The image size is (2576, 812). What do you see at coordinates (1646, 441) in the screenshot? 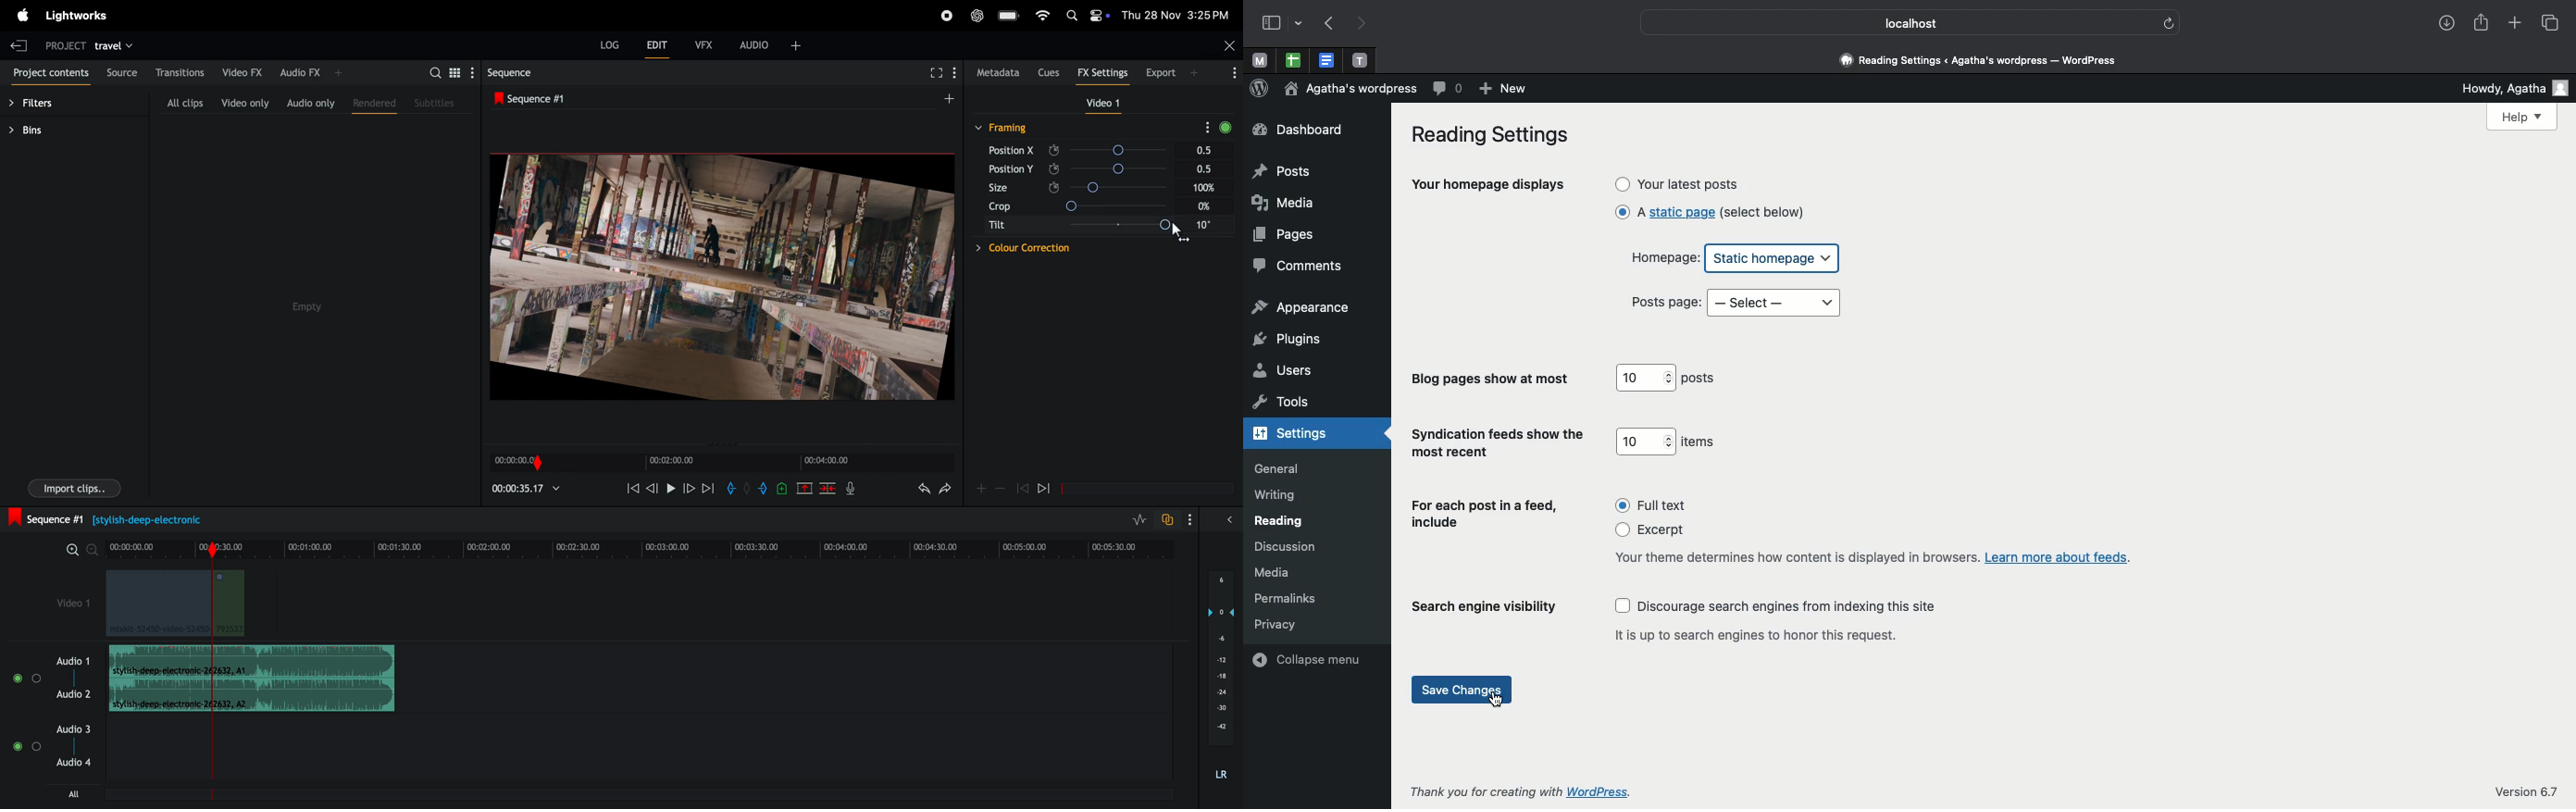
I see `10` at bounding box center [1646, 441].